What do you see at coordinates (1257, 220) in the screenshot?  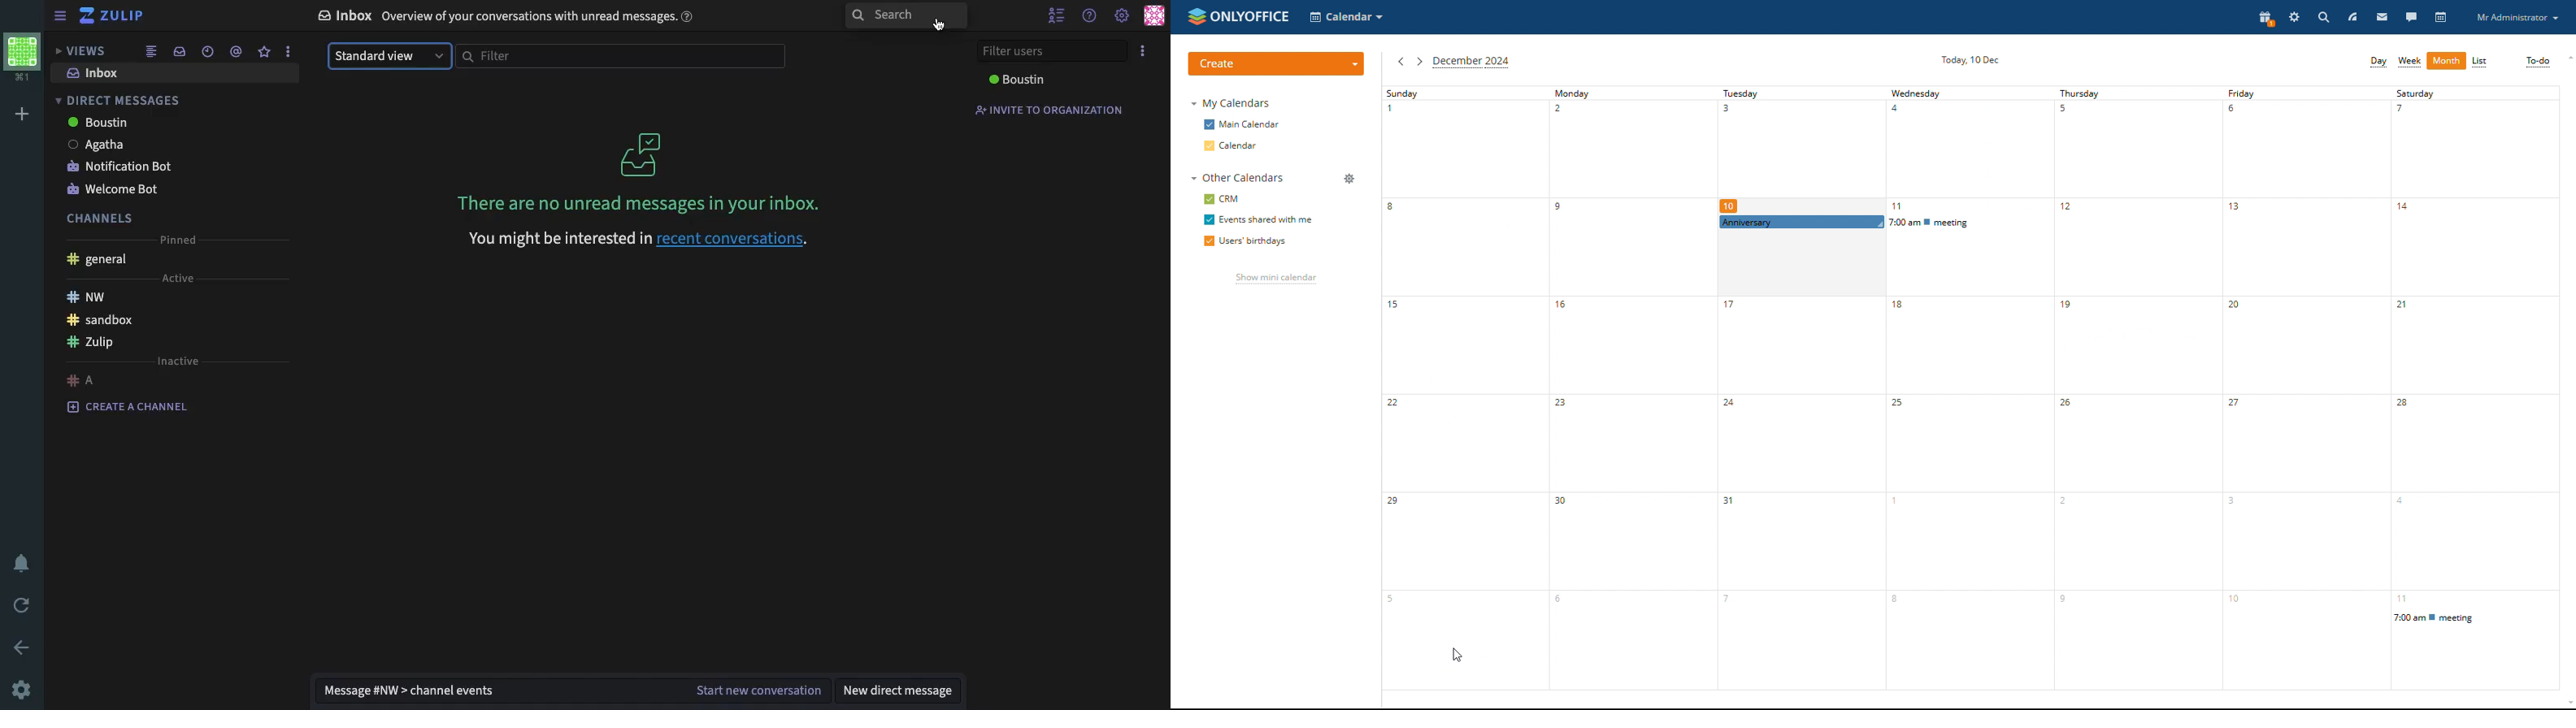 I see `events shared with me` at bounding box center [1257, 220].